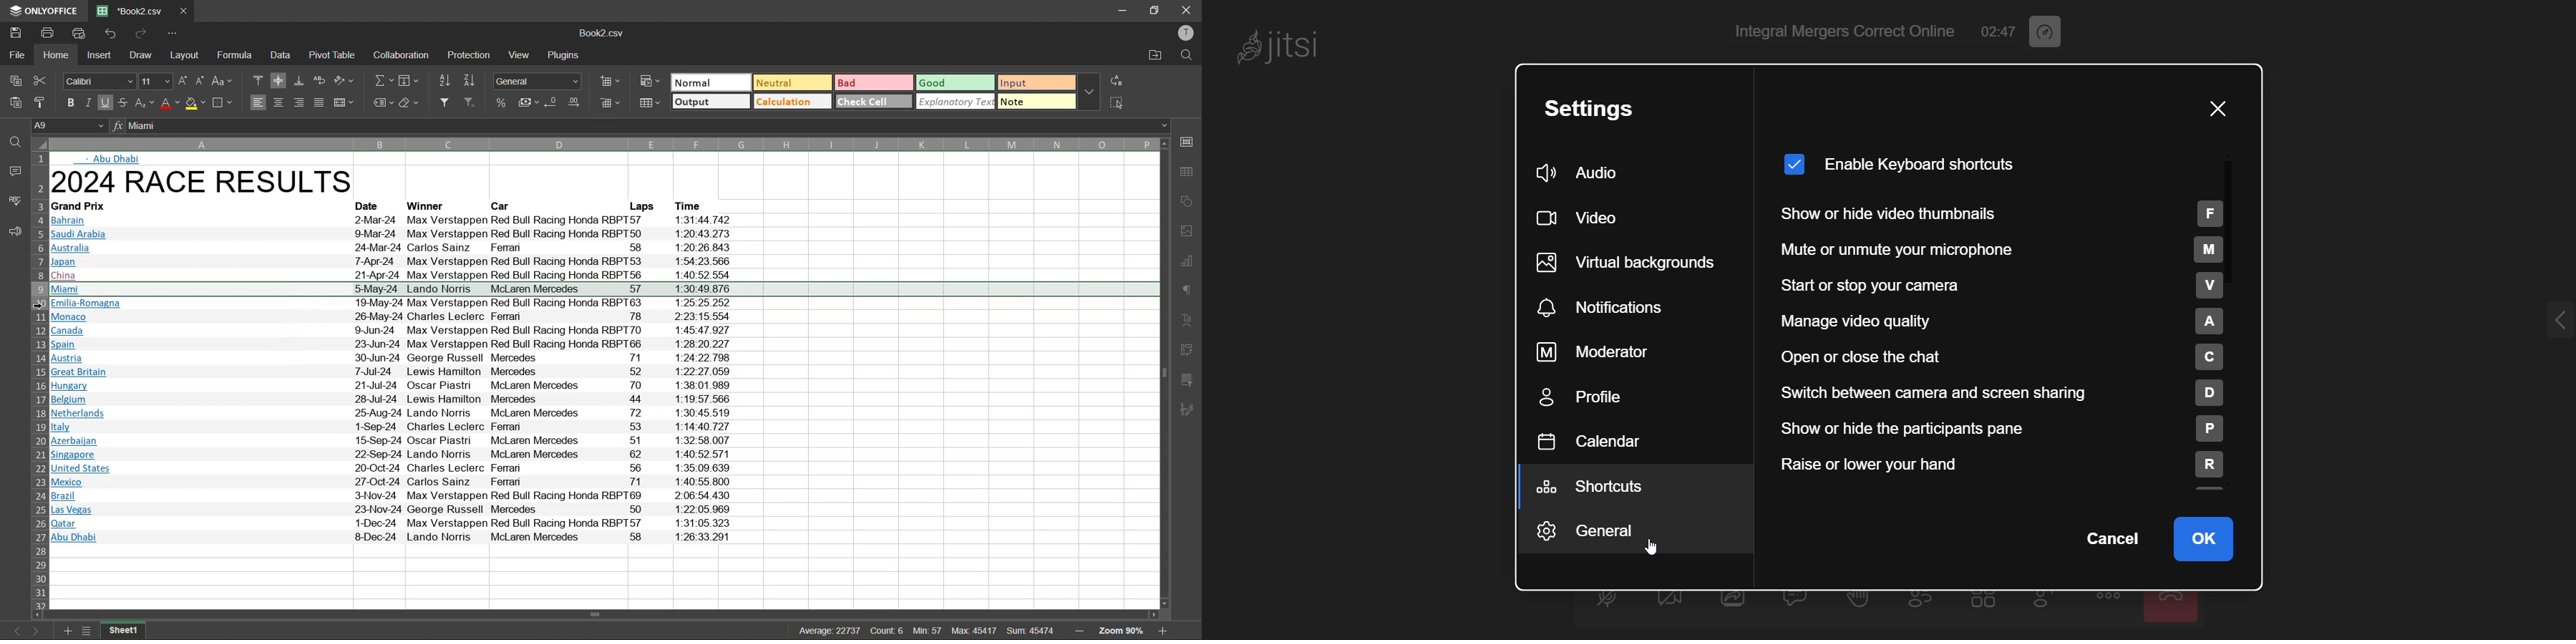  Describe the element at coordinates (393, 509) in the screenshot. I see `ILas Vegas 23-Nov-24 George Russell Mercedes 50 1-22:05.969` at that location.